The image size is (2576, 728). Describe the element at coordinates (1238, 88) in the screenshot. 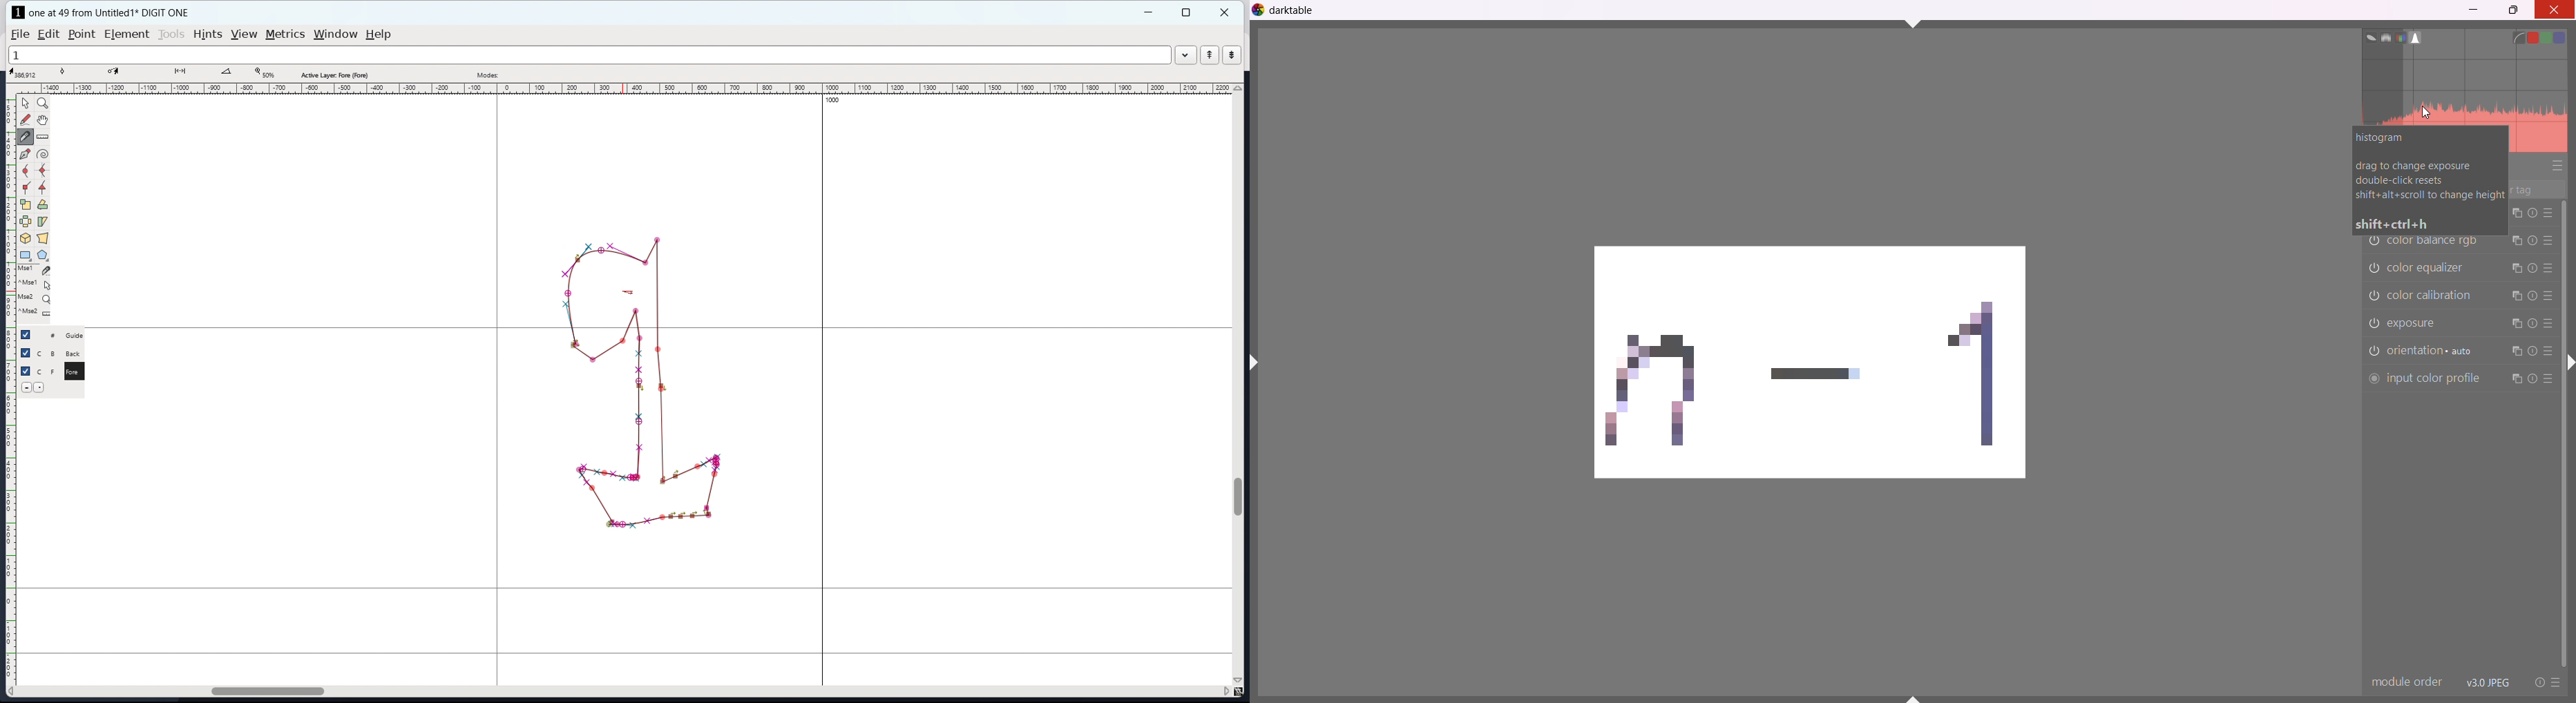

I see `scroll up` at that location.